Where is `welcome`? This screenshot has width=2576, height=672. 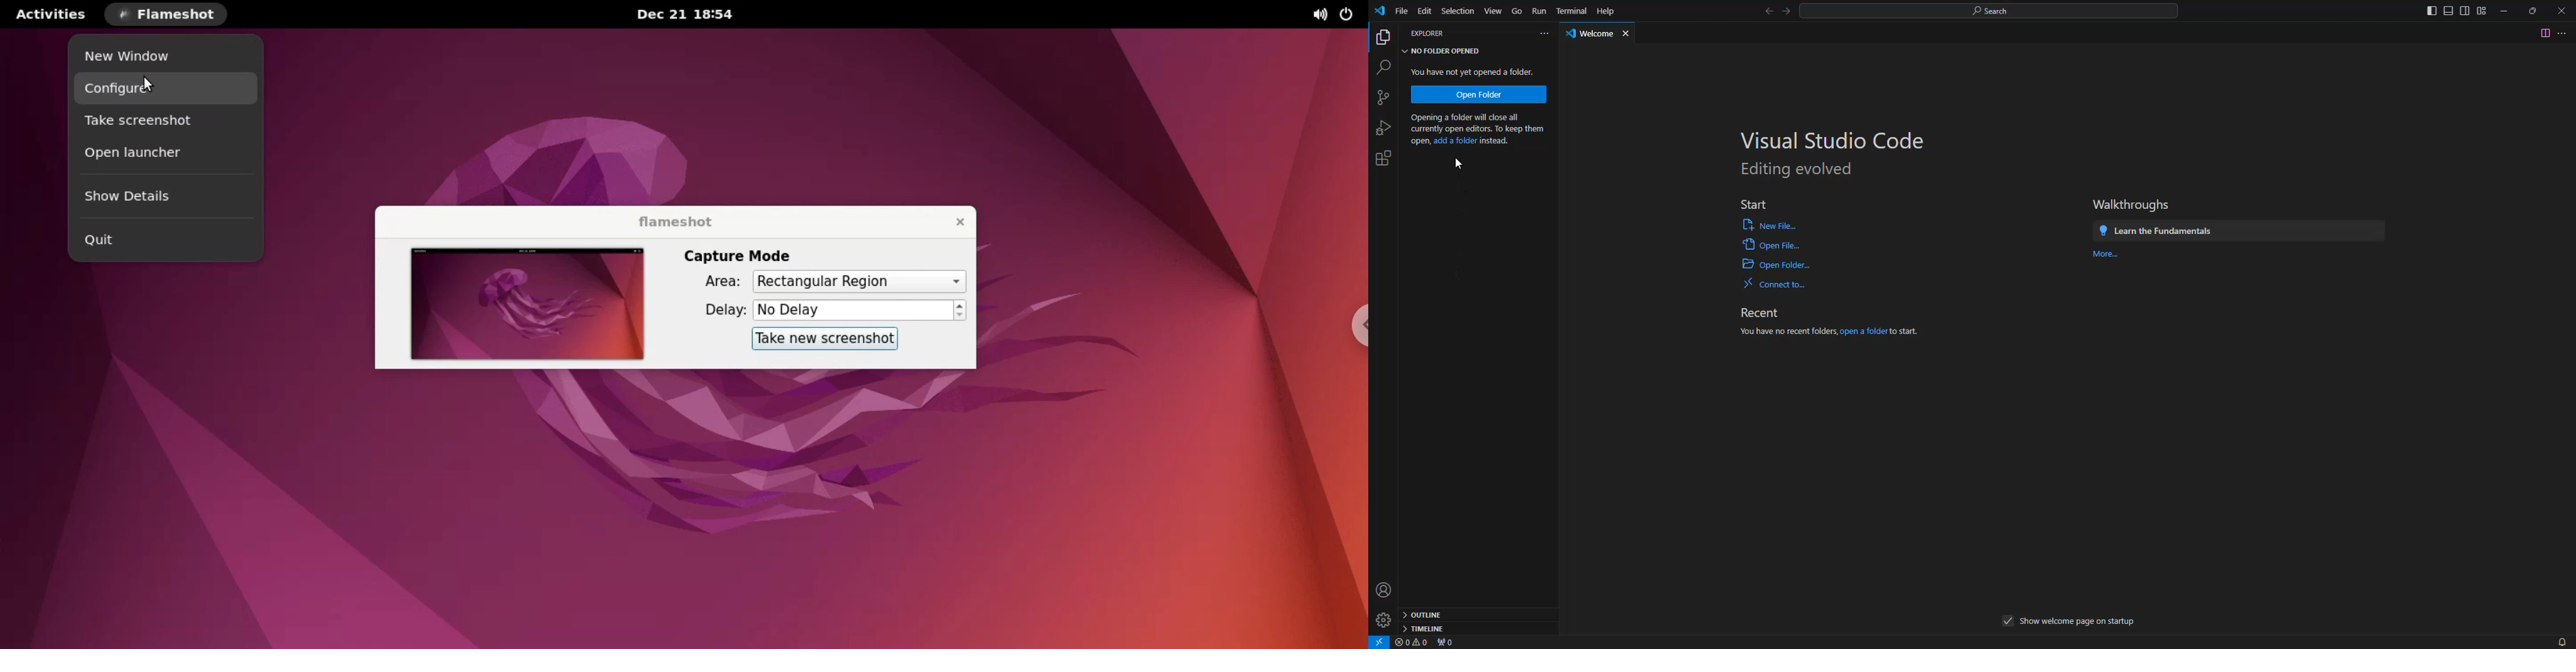 welcome is located at coordinates (1591, 35).